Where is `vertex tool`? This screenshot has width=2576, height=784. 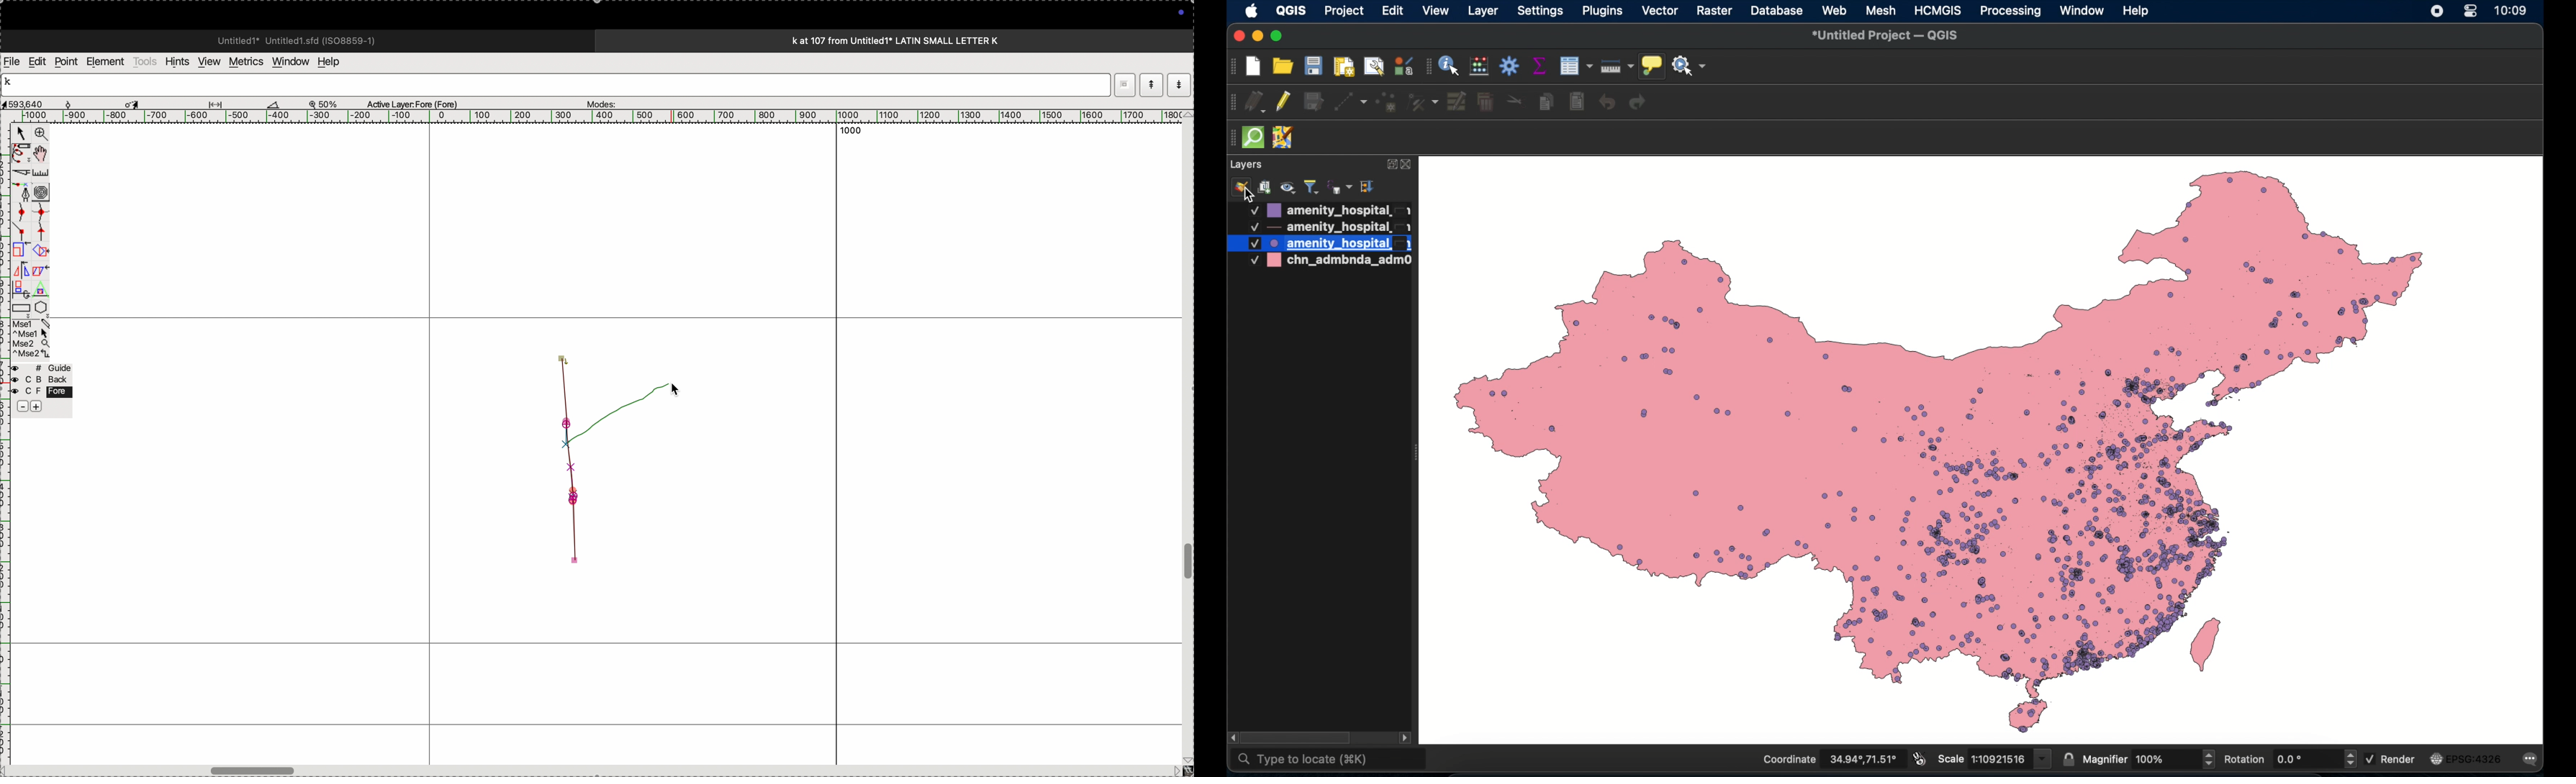
vertex tool is located at coordinates (1424, 102).